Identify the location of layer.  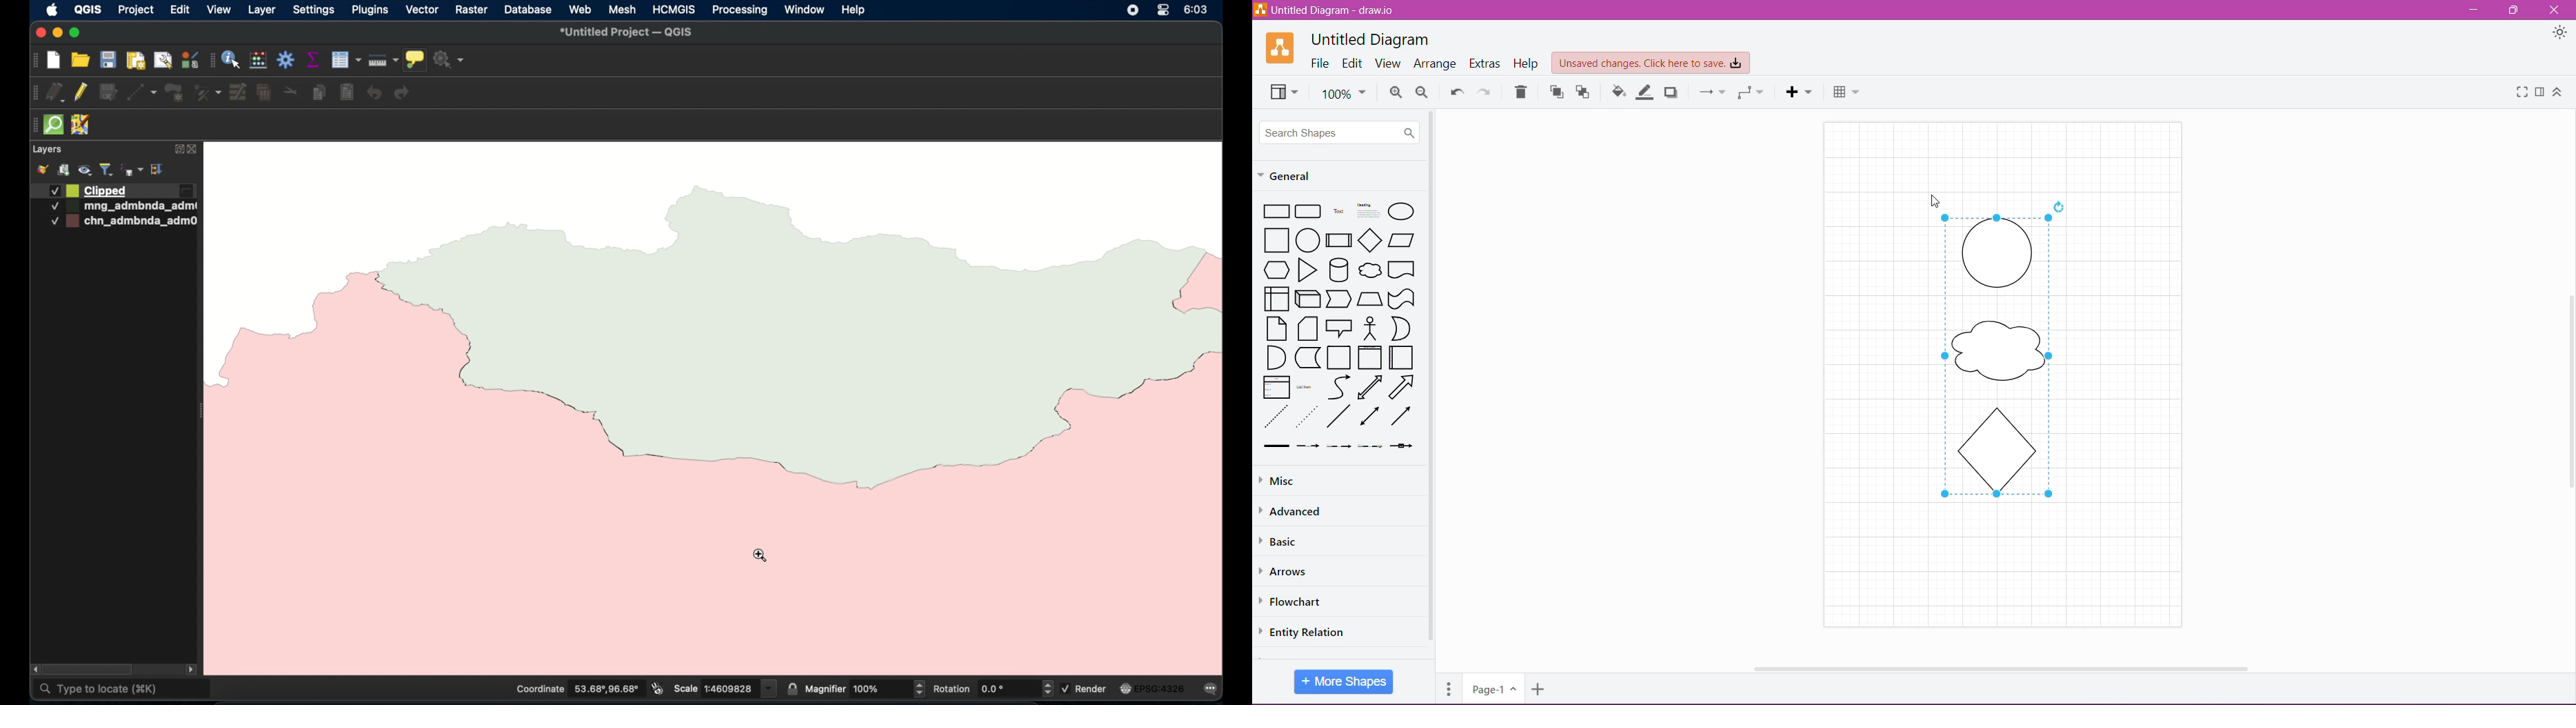
(262, 11).